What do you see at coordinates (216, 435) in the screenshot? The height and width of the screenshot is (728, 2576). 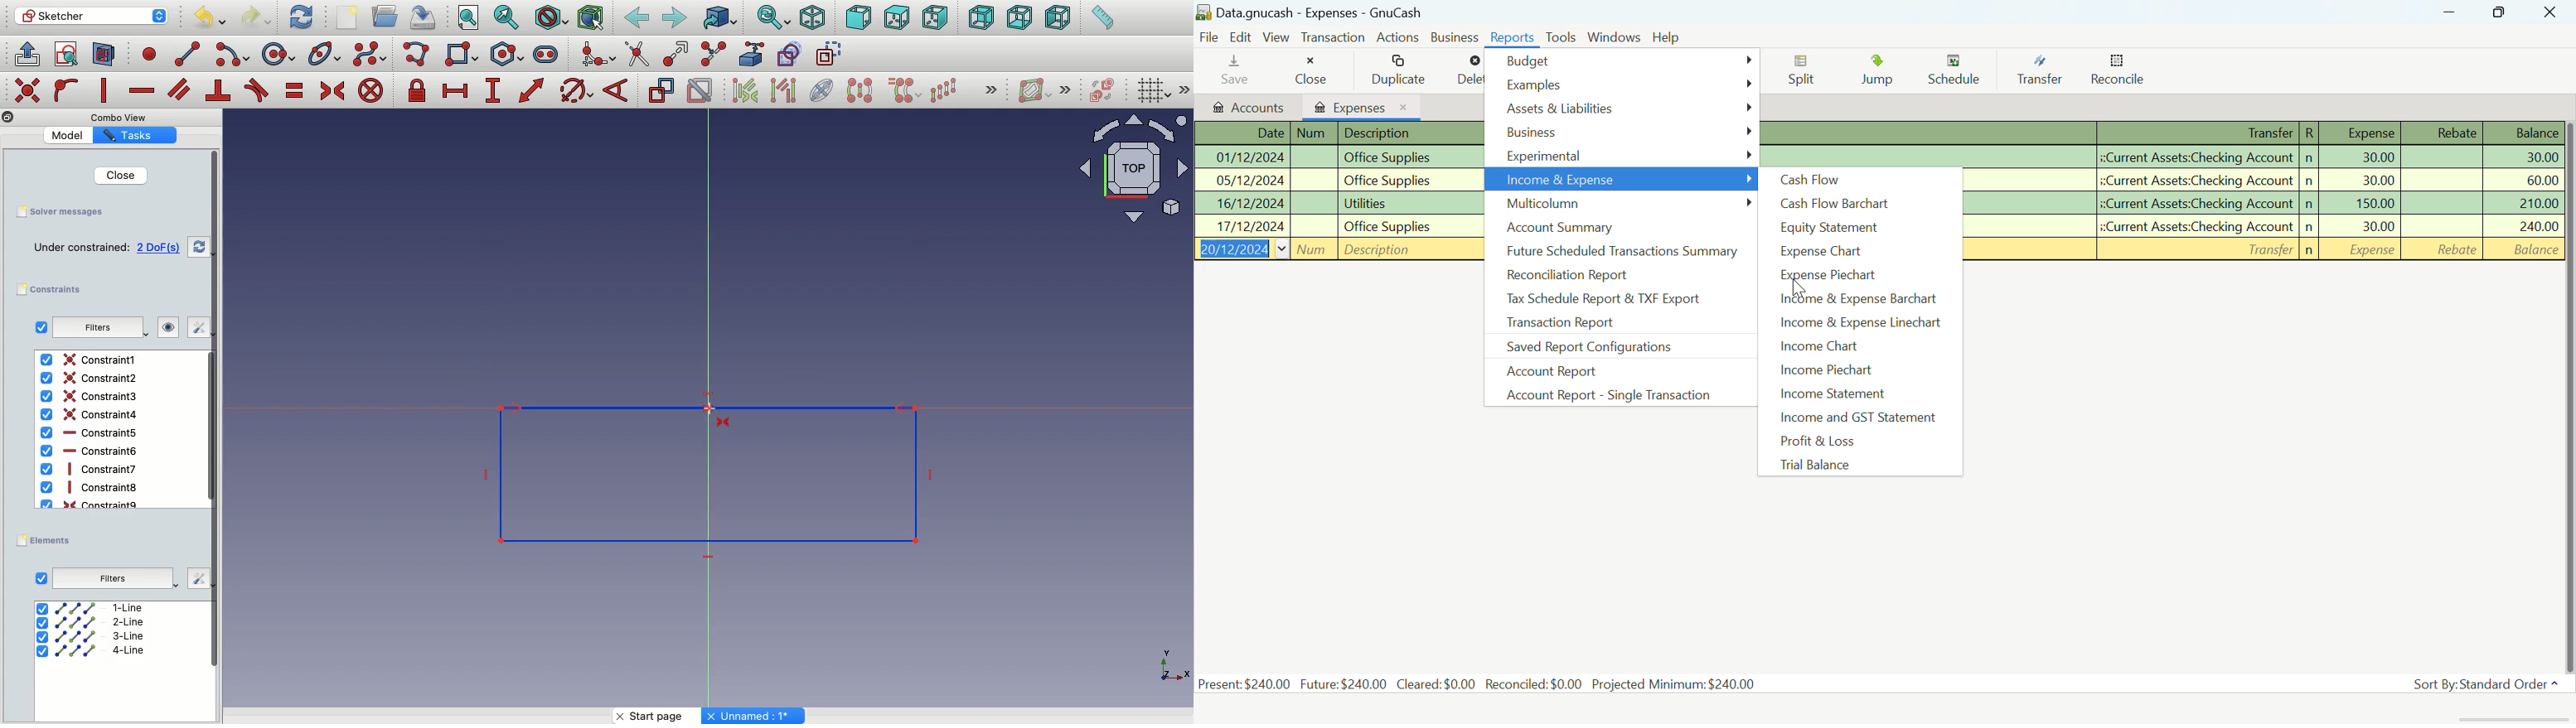 I see `scroll` at bounding box center [216, 435].